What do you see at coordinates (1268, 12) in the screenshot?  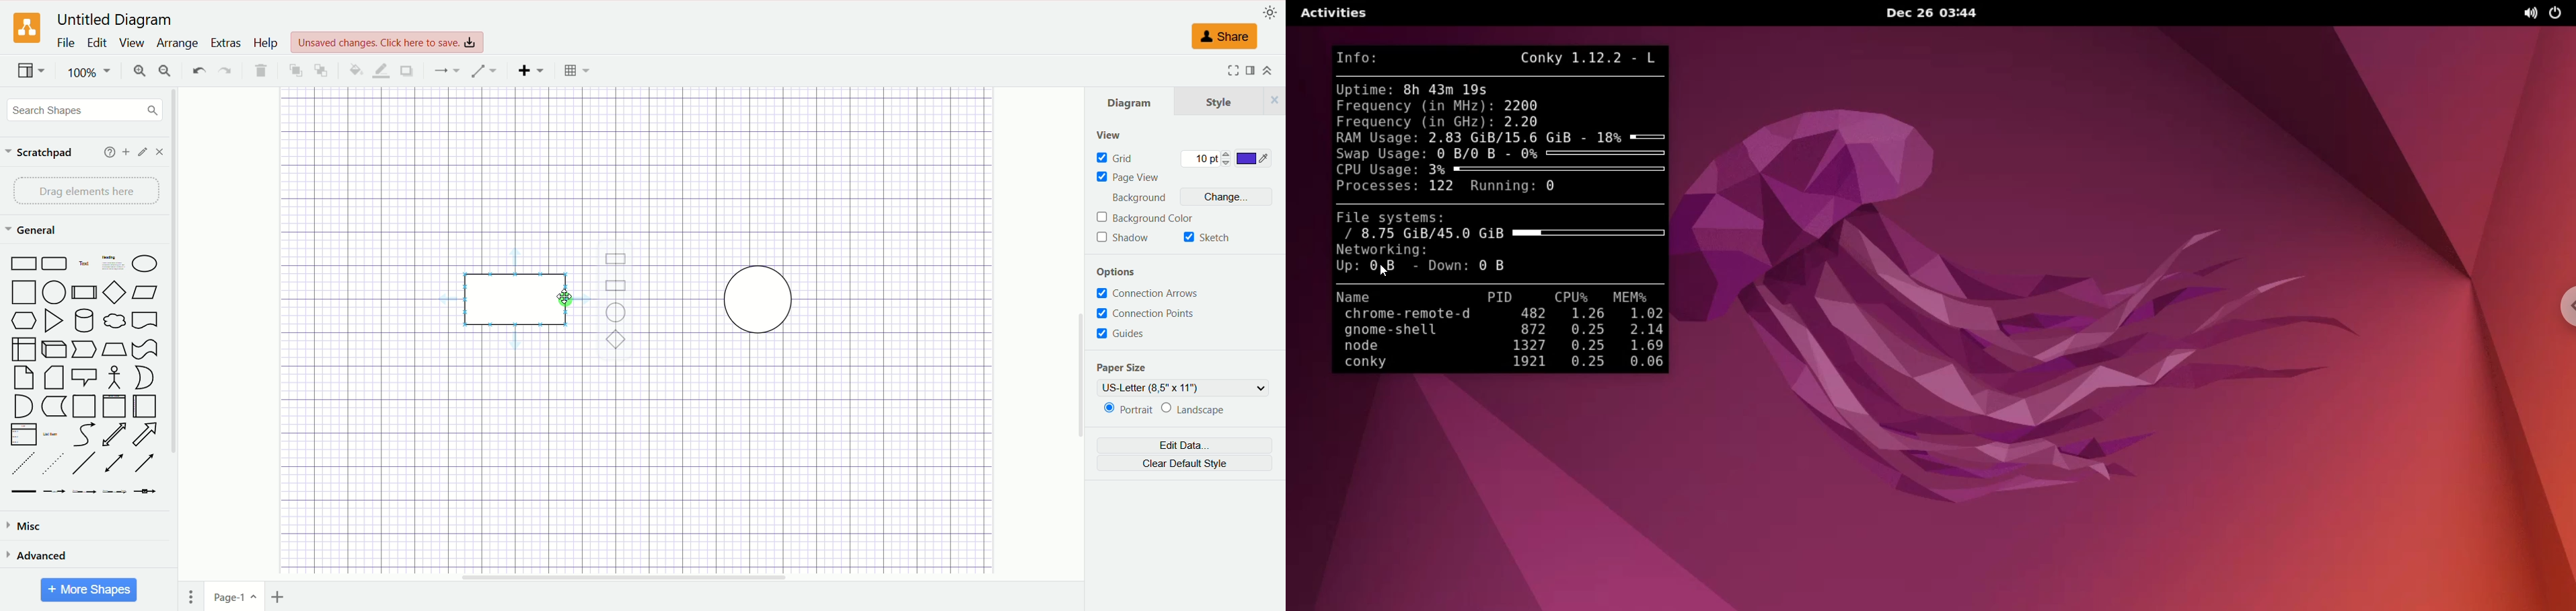 I see `appearance` at bounding box center [1268, 12].